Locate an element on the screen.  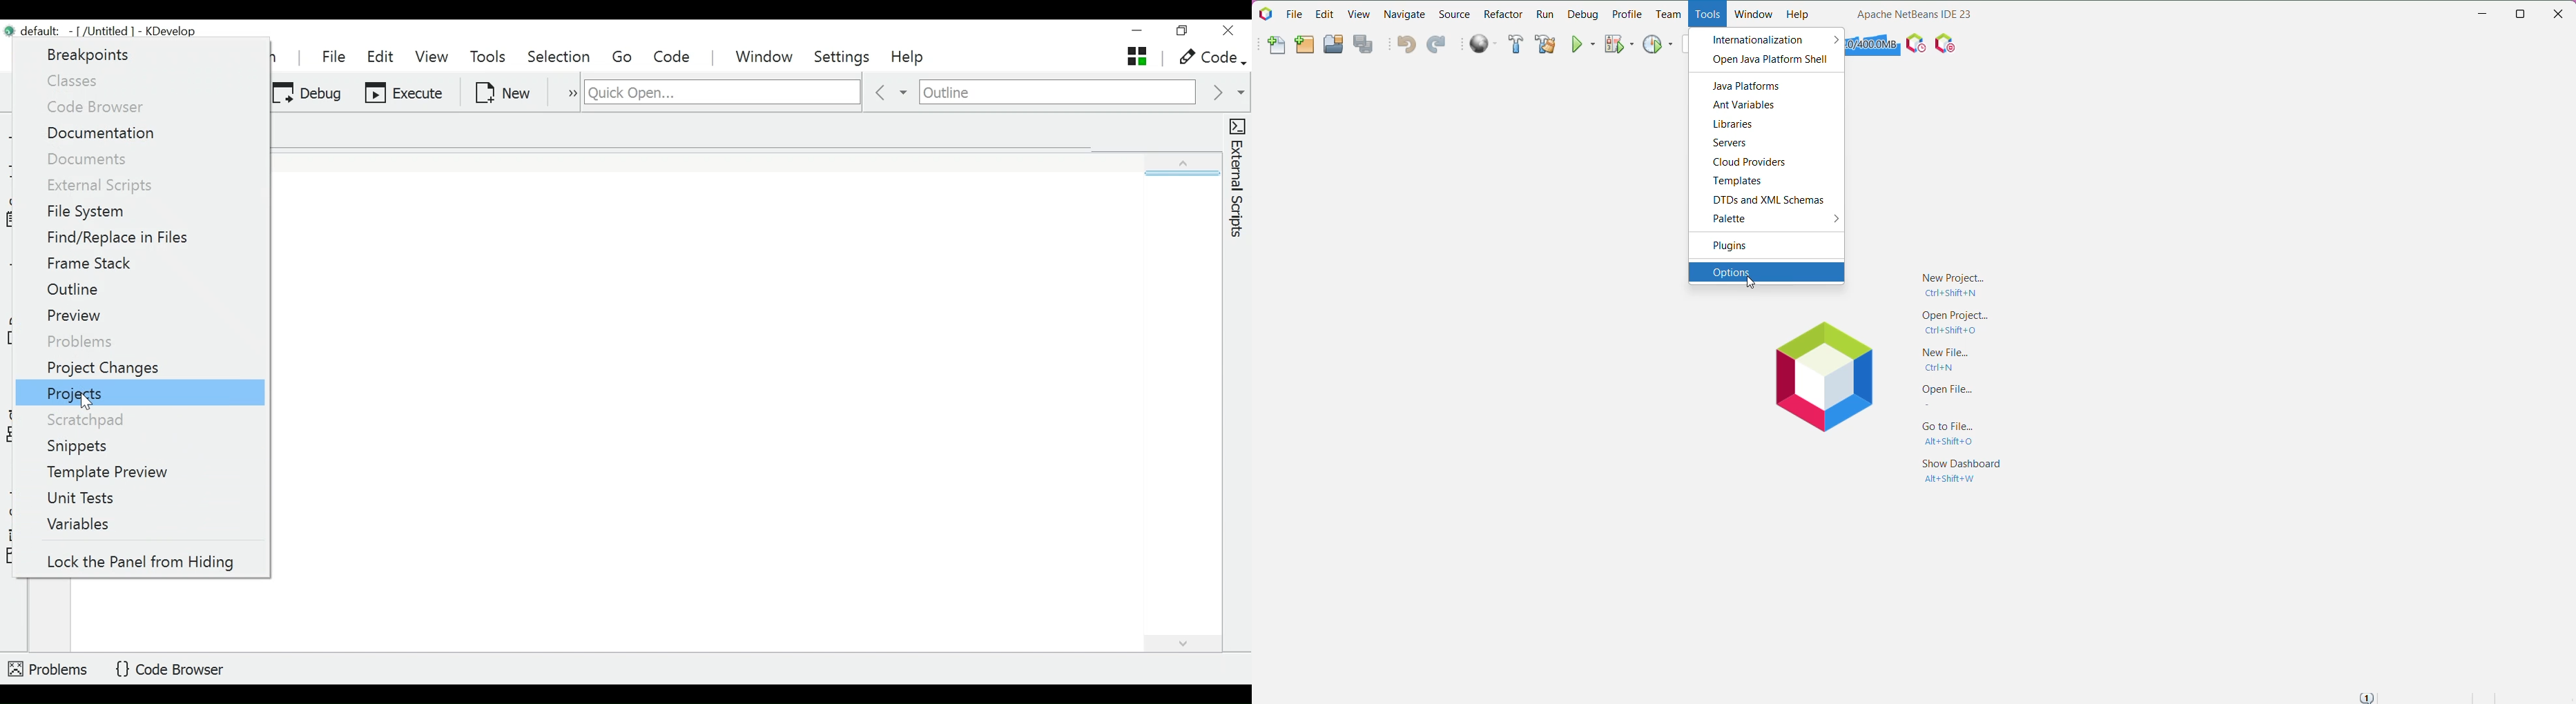
Snippets is located at coordinates (81, 447).